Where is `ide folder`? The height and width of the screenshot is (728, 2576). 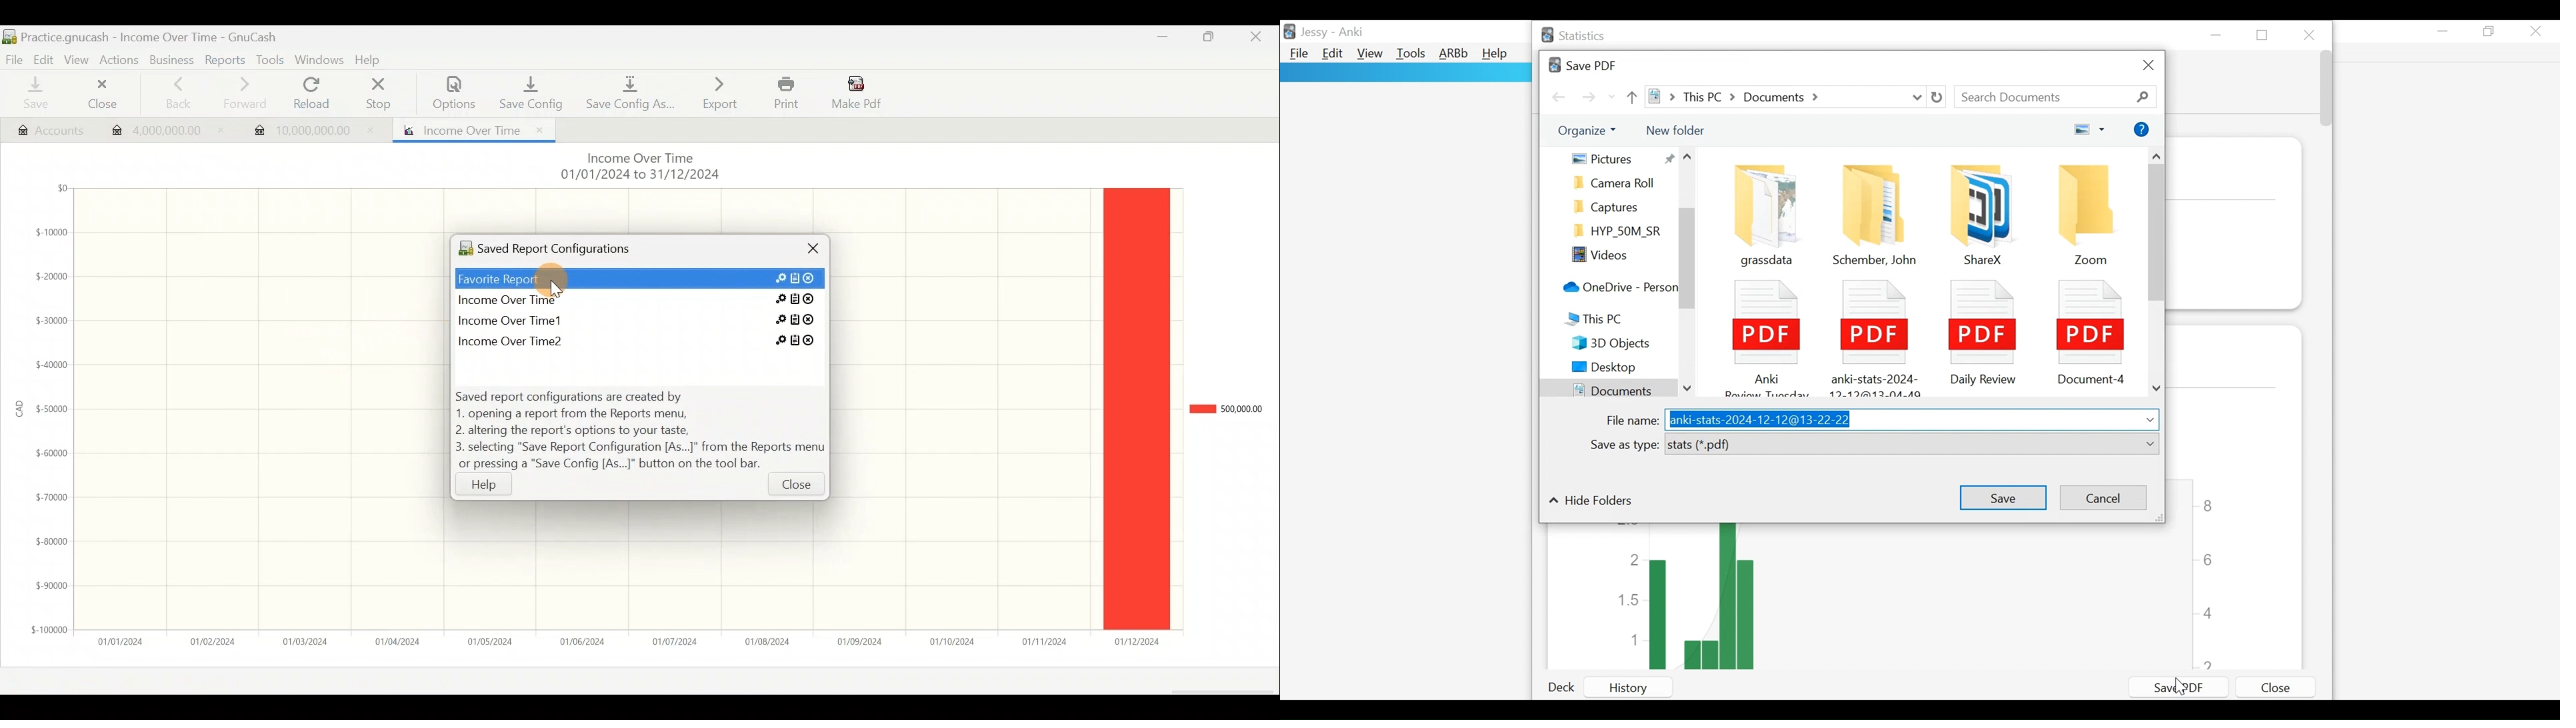 ide folder is located at coordinates (1591, 502).